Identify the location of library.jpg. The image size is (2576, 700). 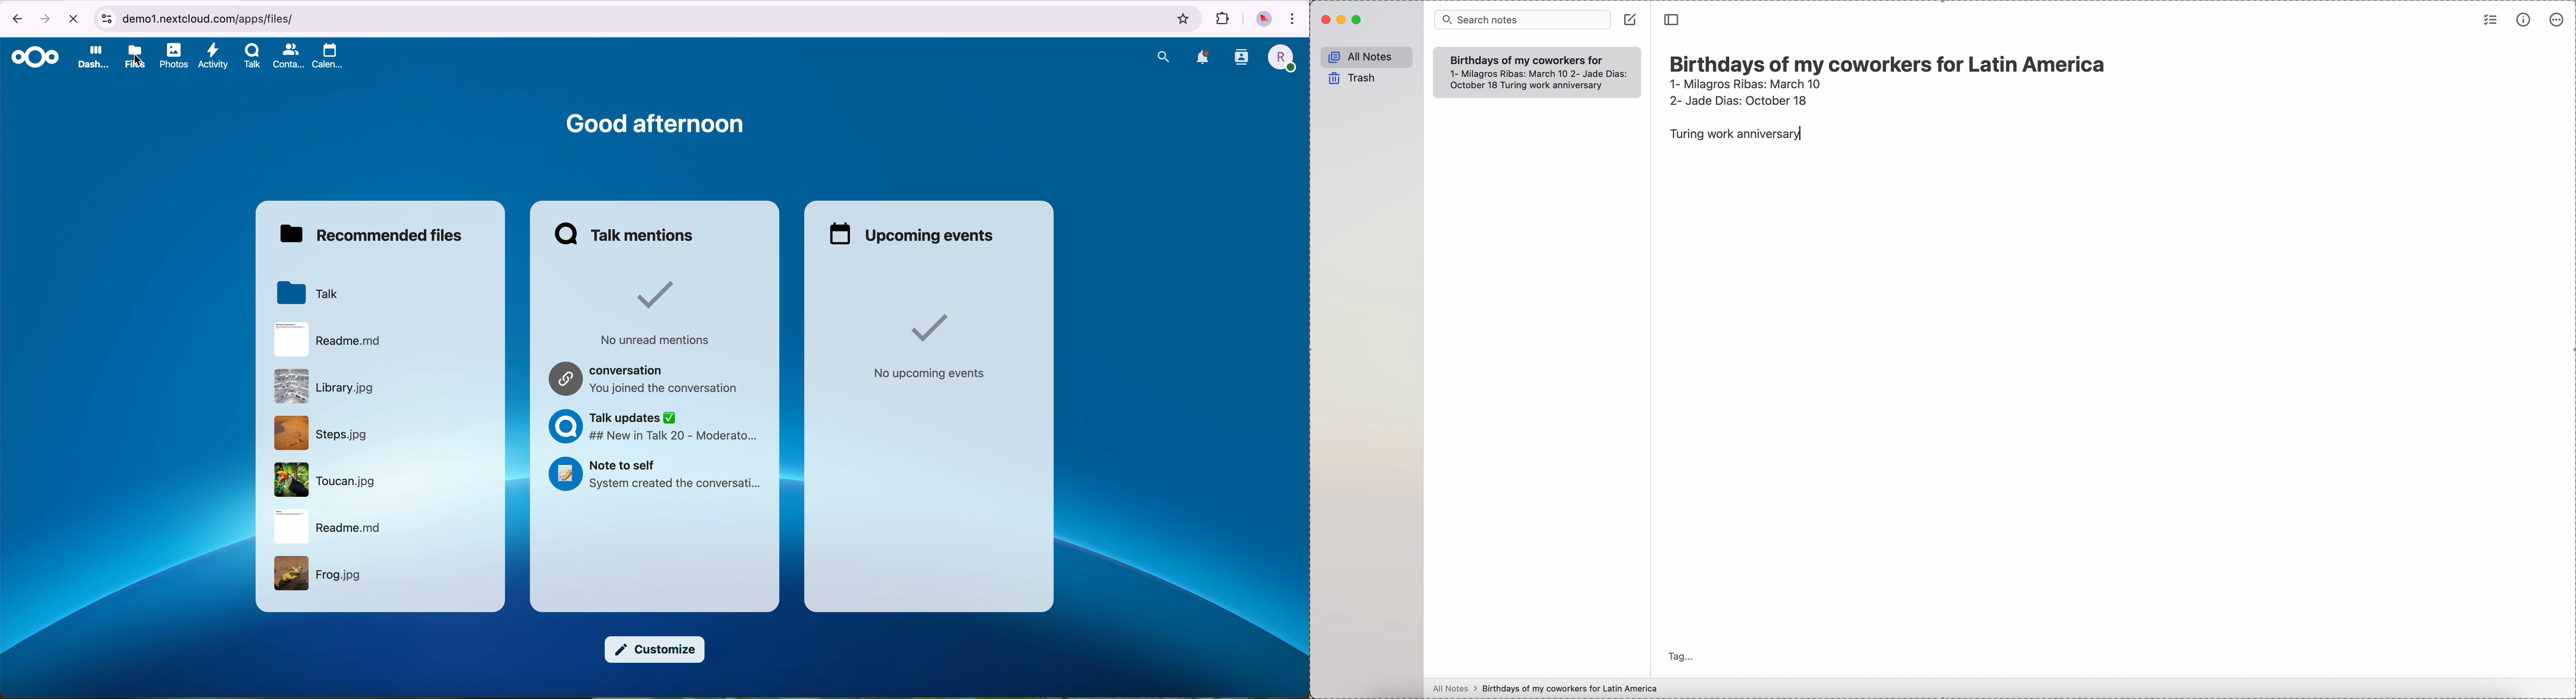
(327, 388).